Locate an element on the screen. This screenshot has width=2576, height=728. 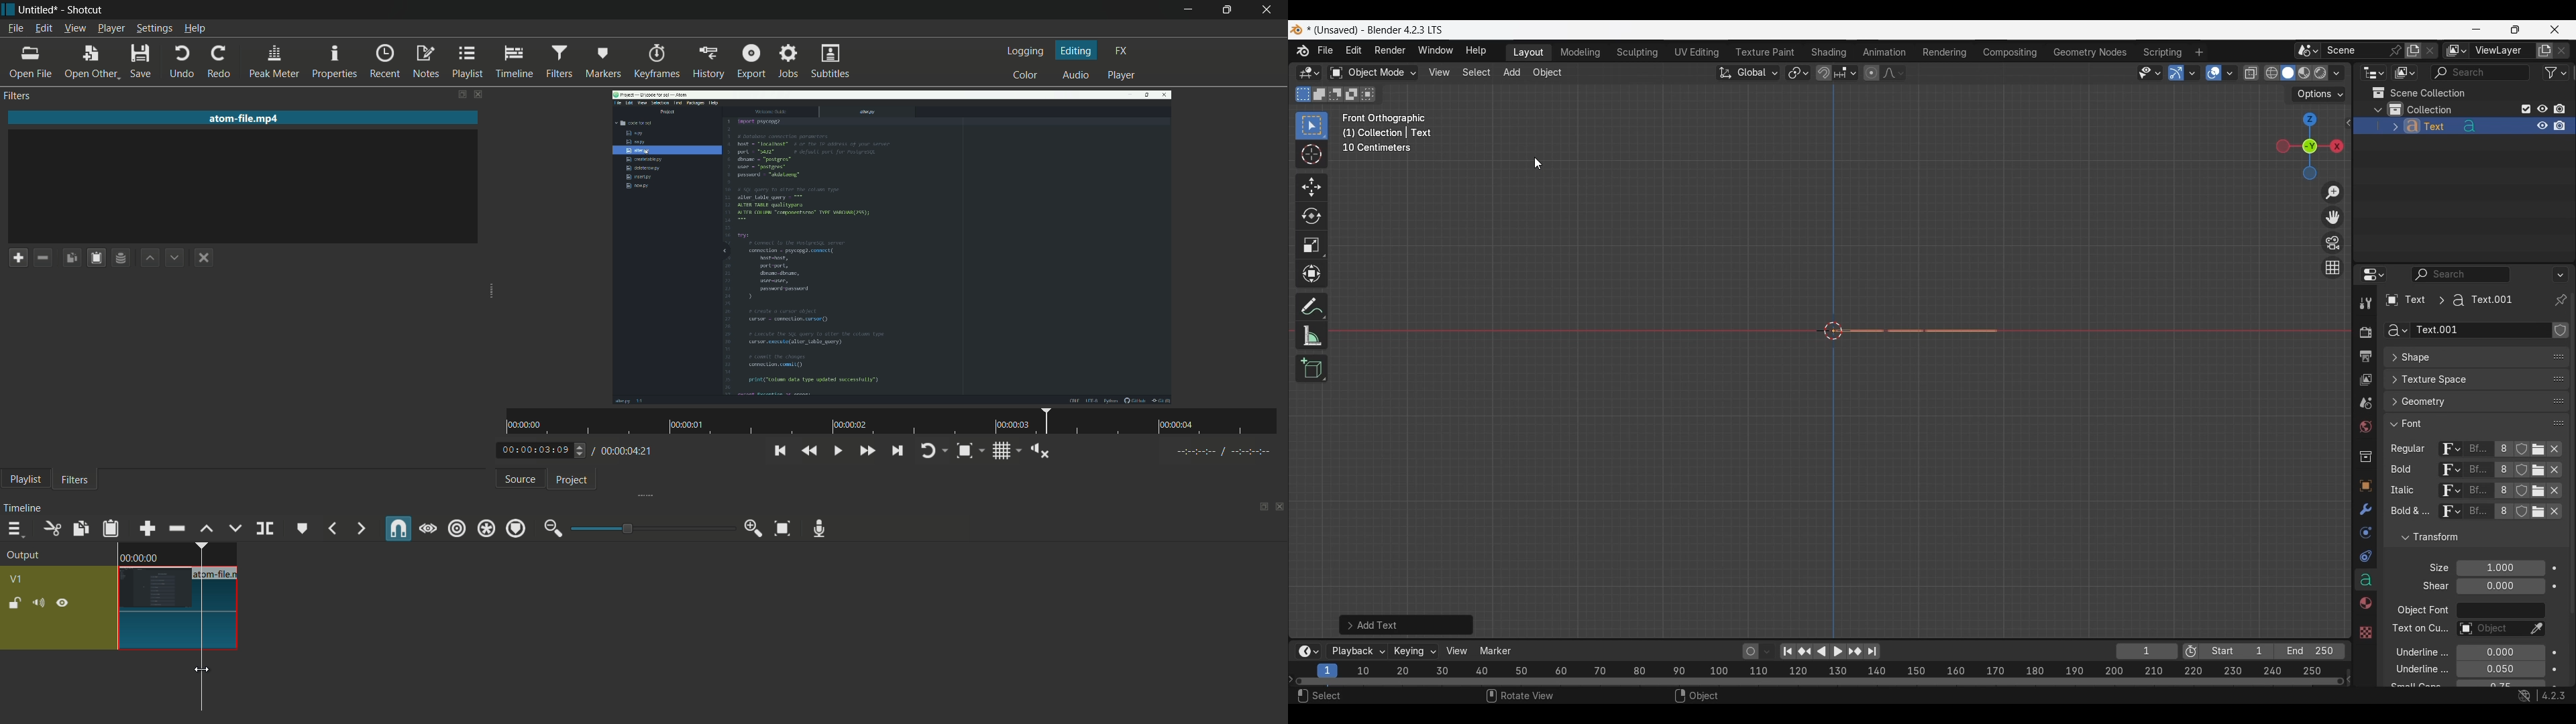
Shading is located at coordinates (2336, 73).